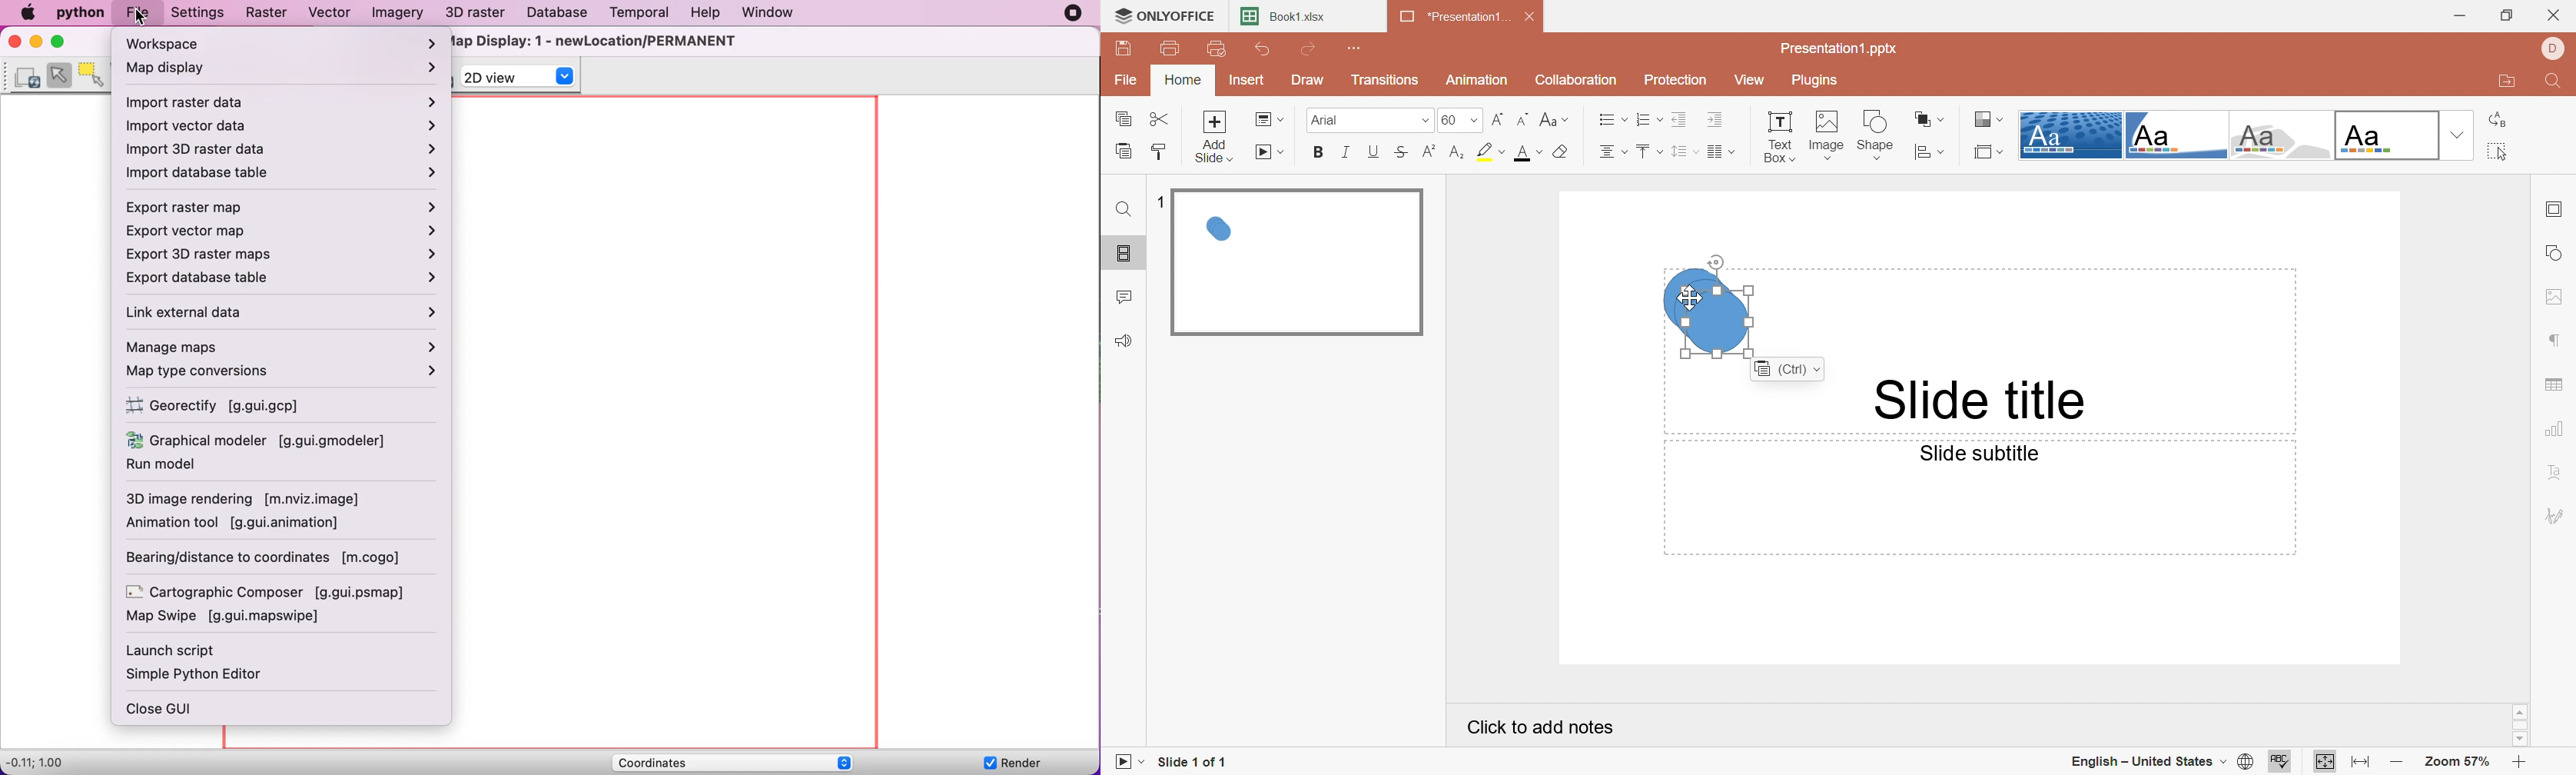  Describe the element at coordinates (2360, 764) in the screenshot. I see `Fit to width` at that location.